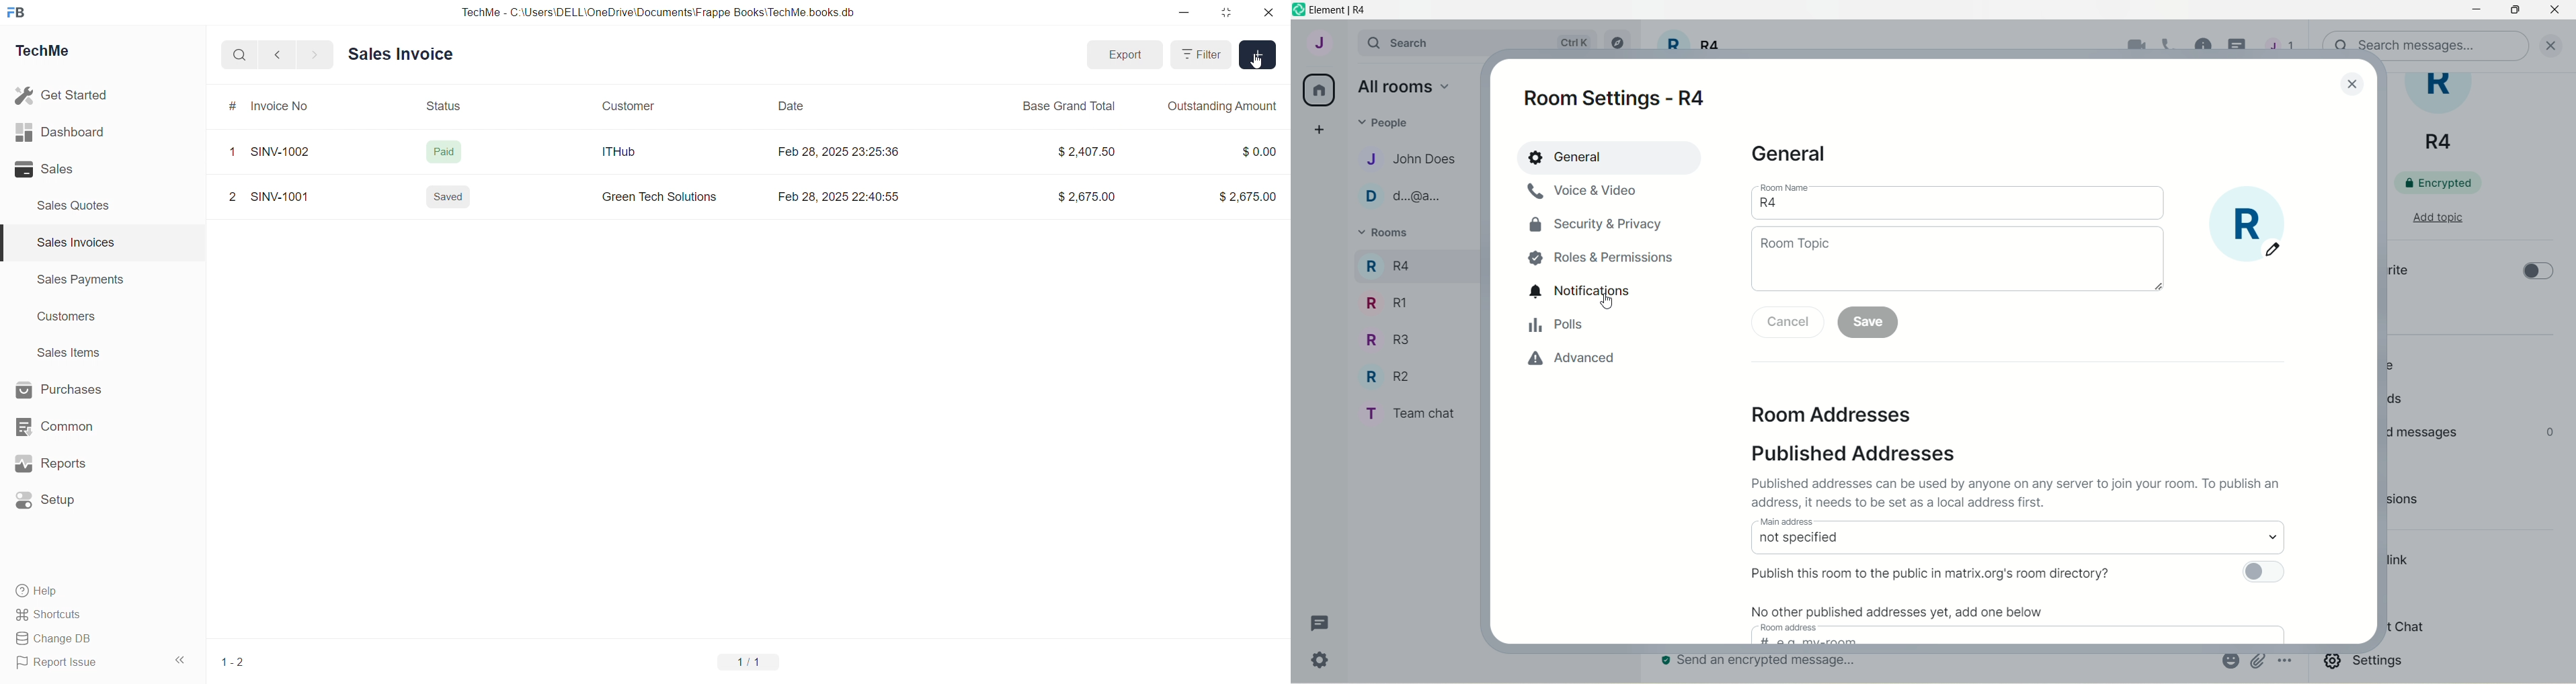 Image resolution: width=2576 pixels, height=700 pixels. I want to click on close, so click(2556, 44).